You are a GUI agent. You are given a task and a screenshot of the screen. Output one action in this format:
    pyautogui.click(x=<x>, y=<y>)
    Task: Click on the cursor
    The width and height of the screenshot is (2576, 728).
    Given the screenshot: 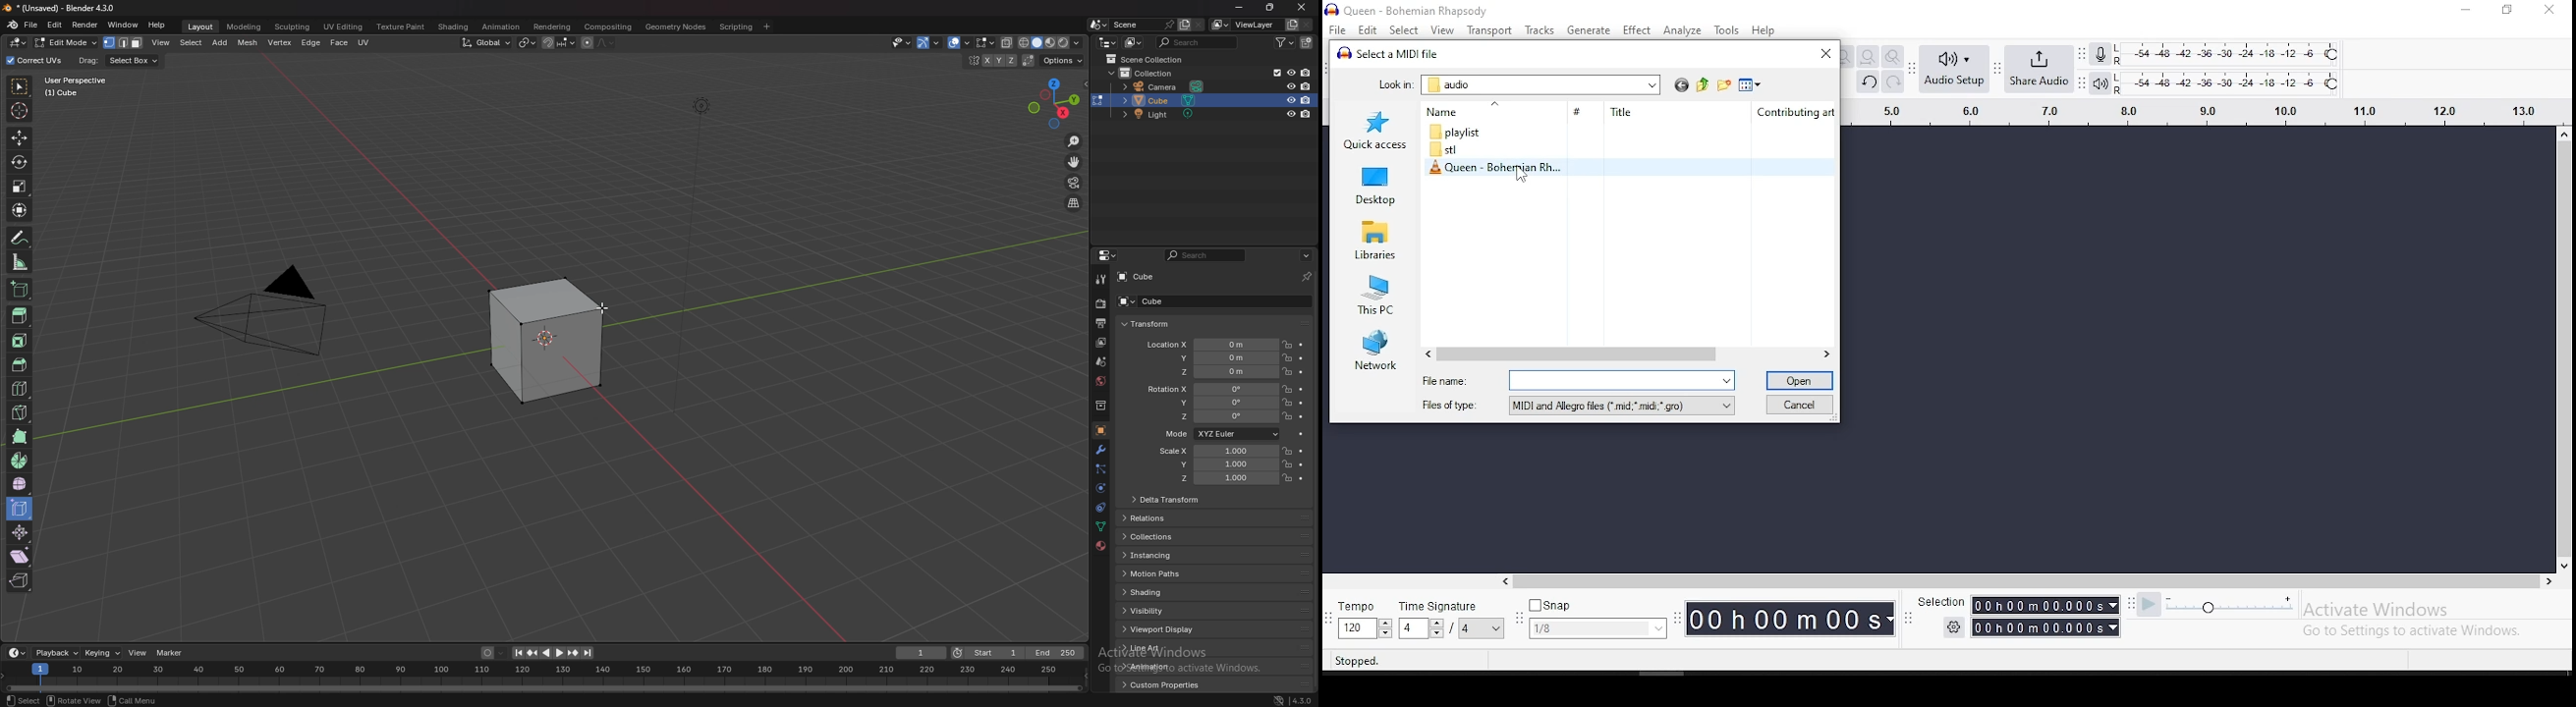 What is the action you would take?
    pyautogui.click(x=19, y=111)
    